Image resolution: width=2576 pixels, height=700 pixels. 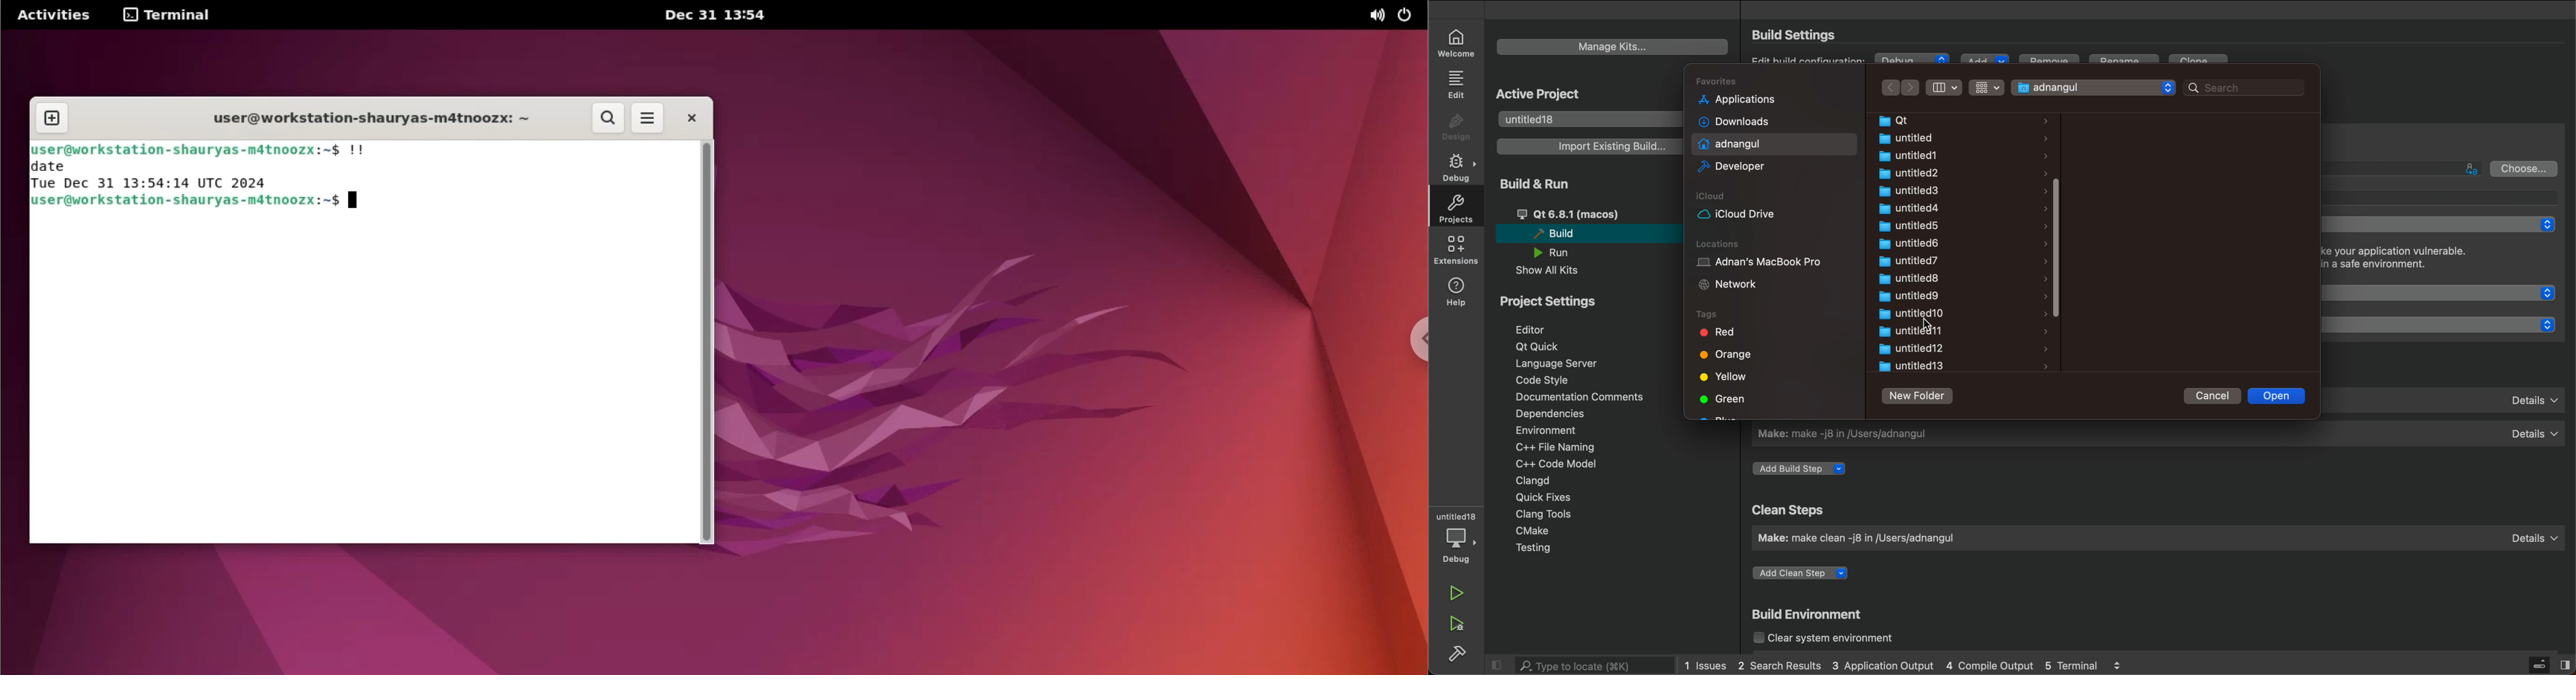 I want to click on Make: make clean -j8 in /Users/adnangul, so click(x=1866, y=540).